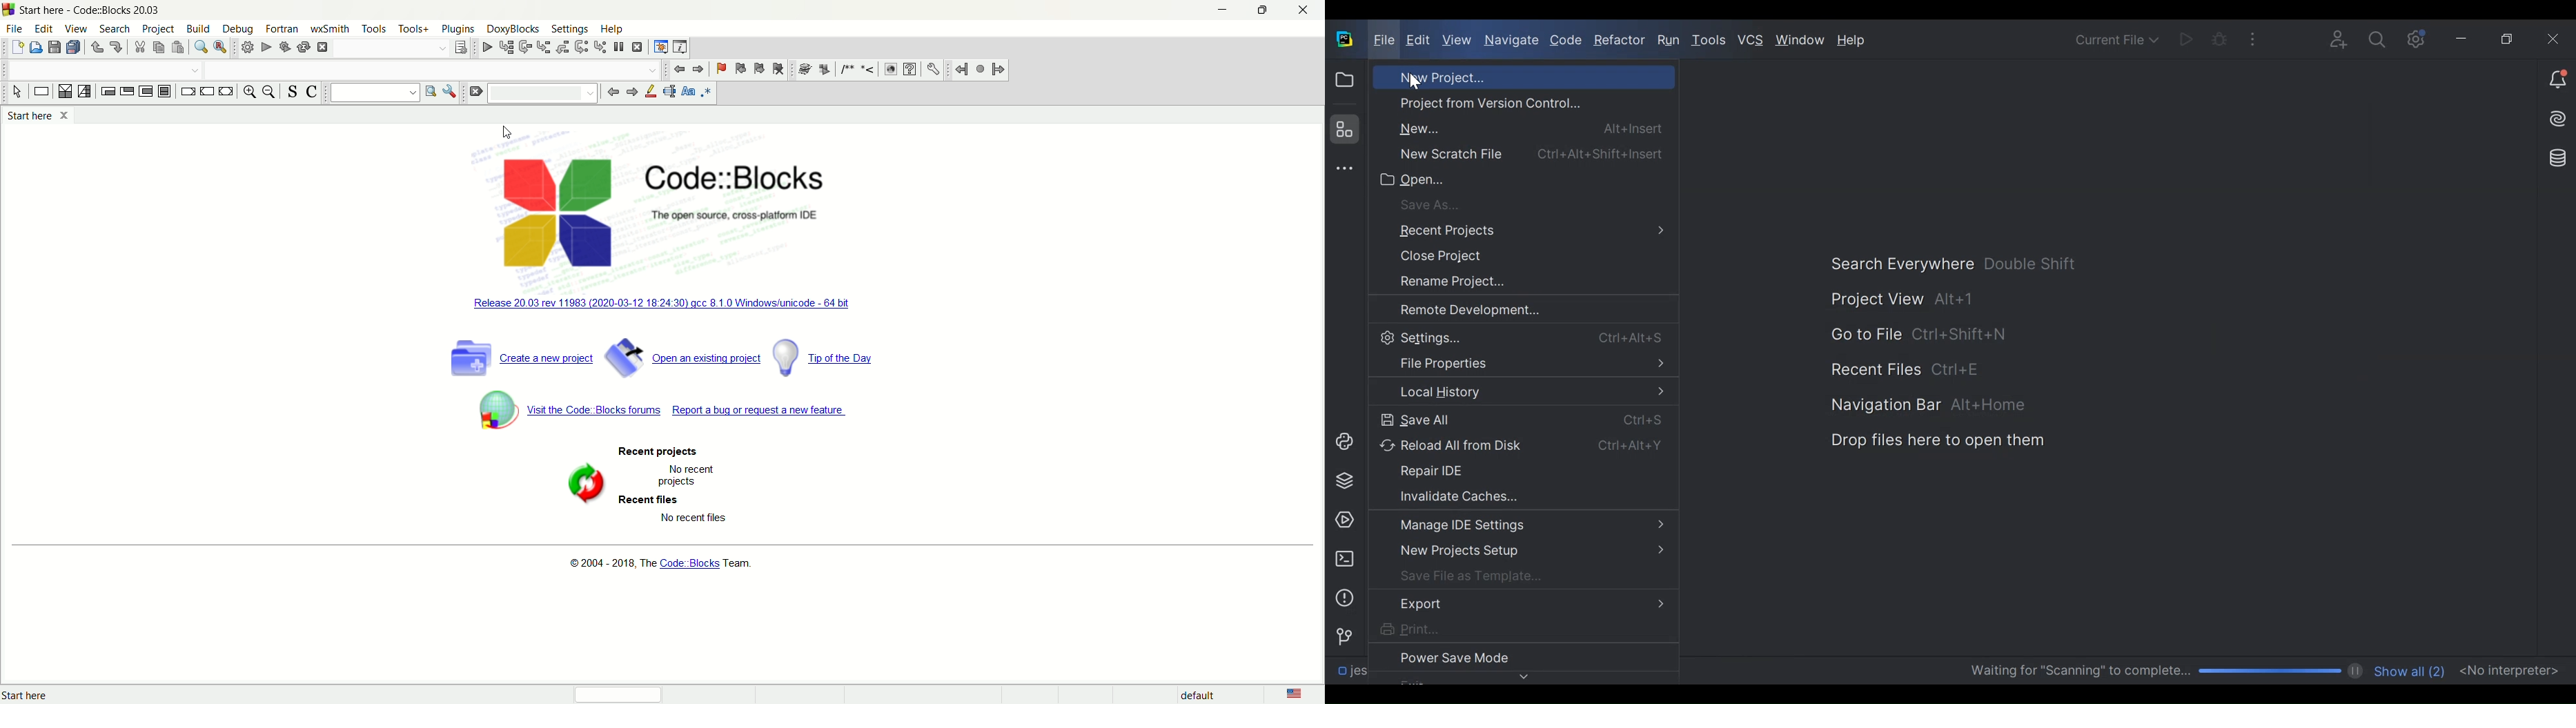 This screenshot has width=2576, height=728. I want to click on break debugger, so click(619, 47).